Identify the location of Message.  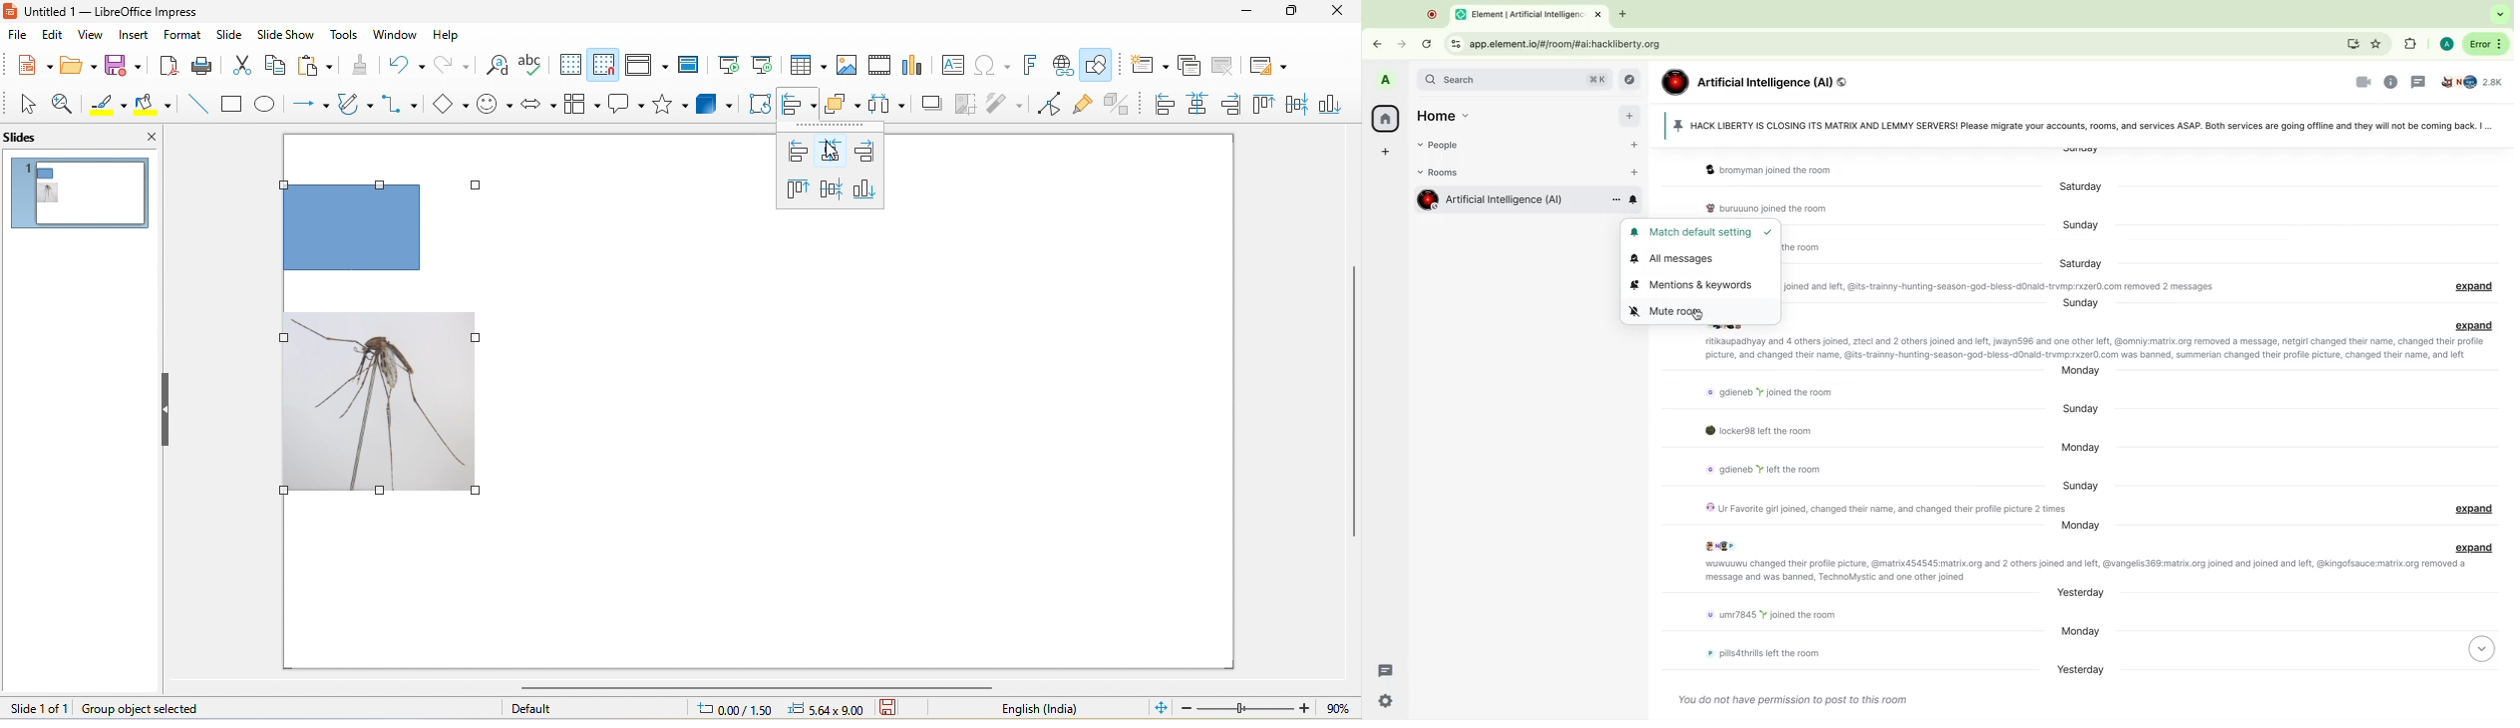
(1758, 653).